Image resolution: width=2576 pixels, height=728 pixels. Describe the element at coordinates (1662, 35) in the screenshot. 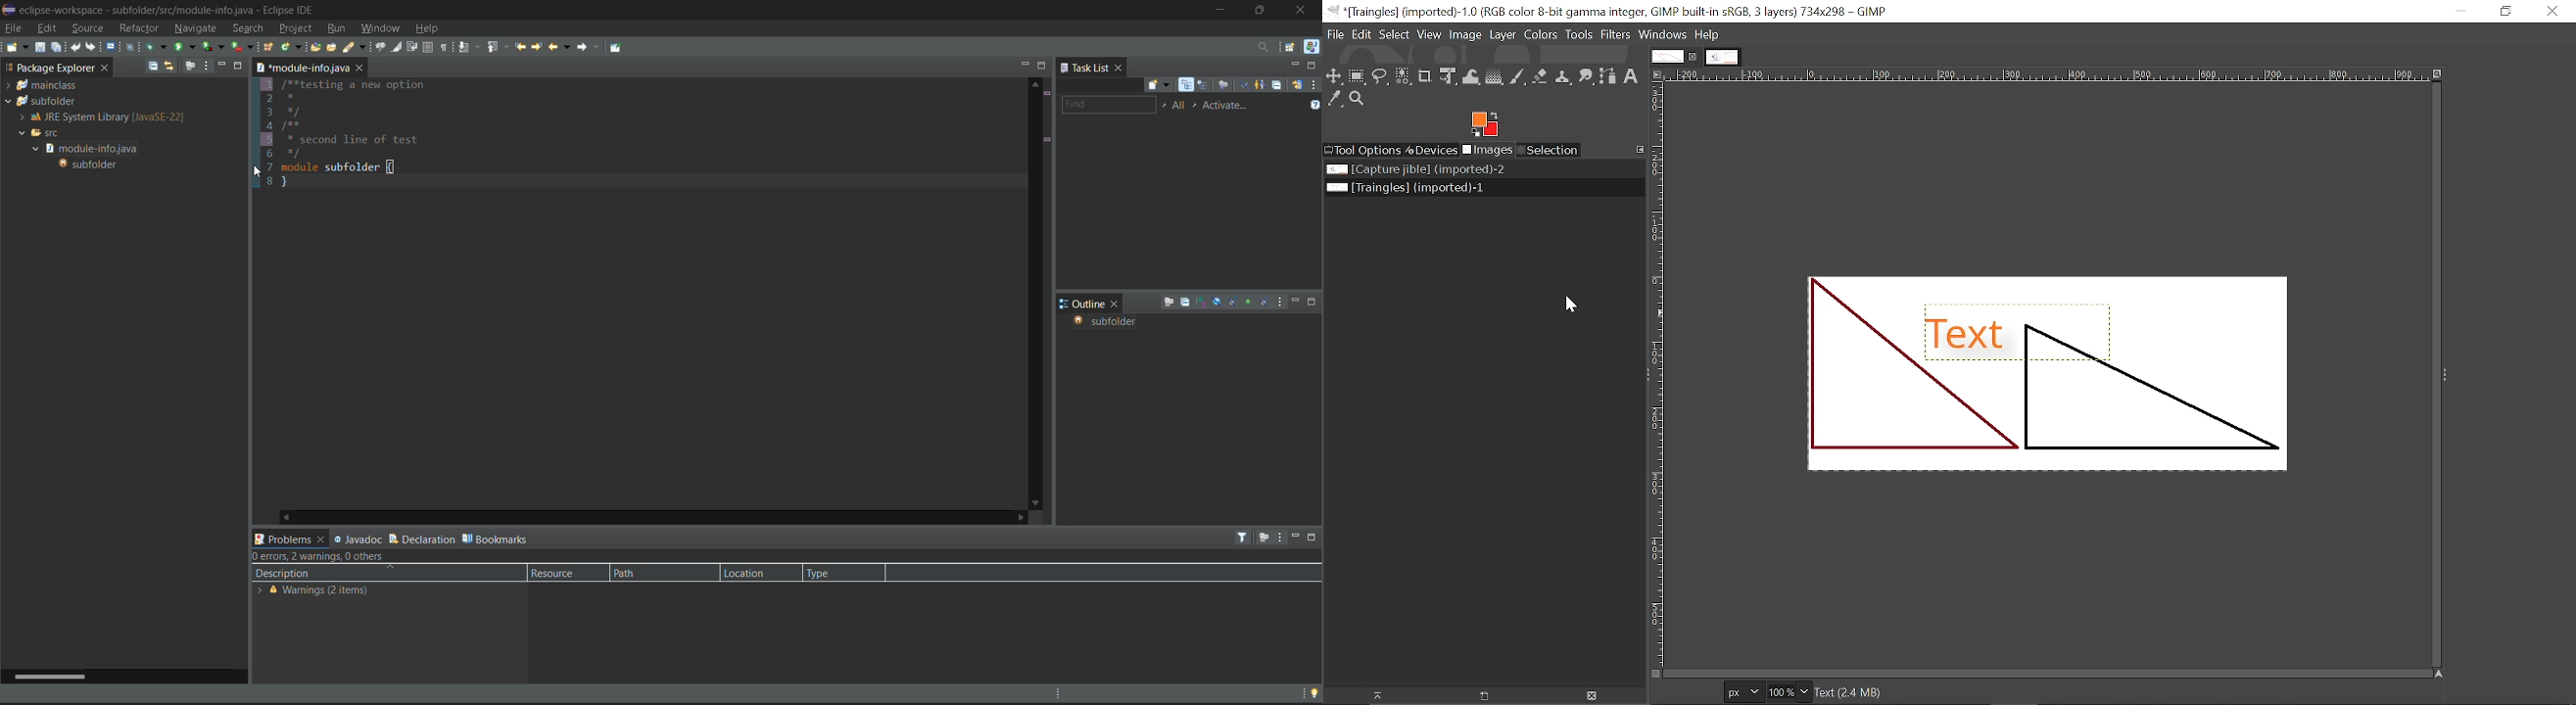

I see `Windows` at that location.